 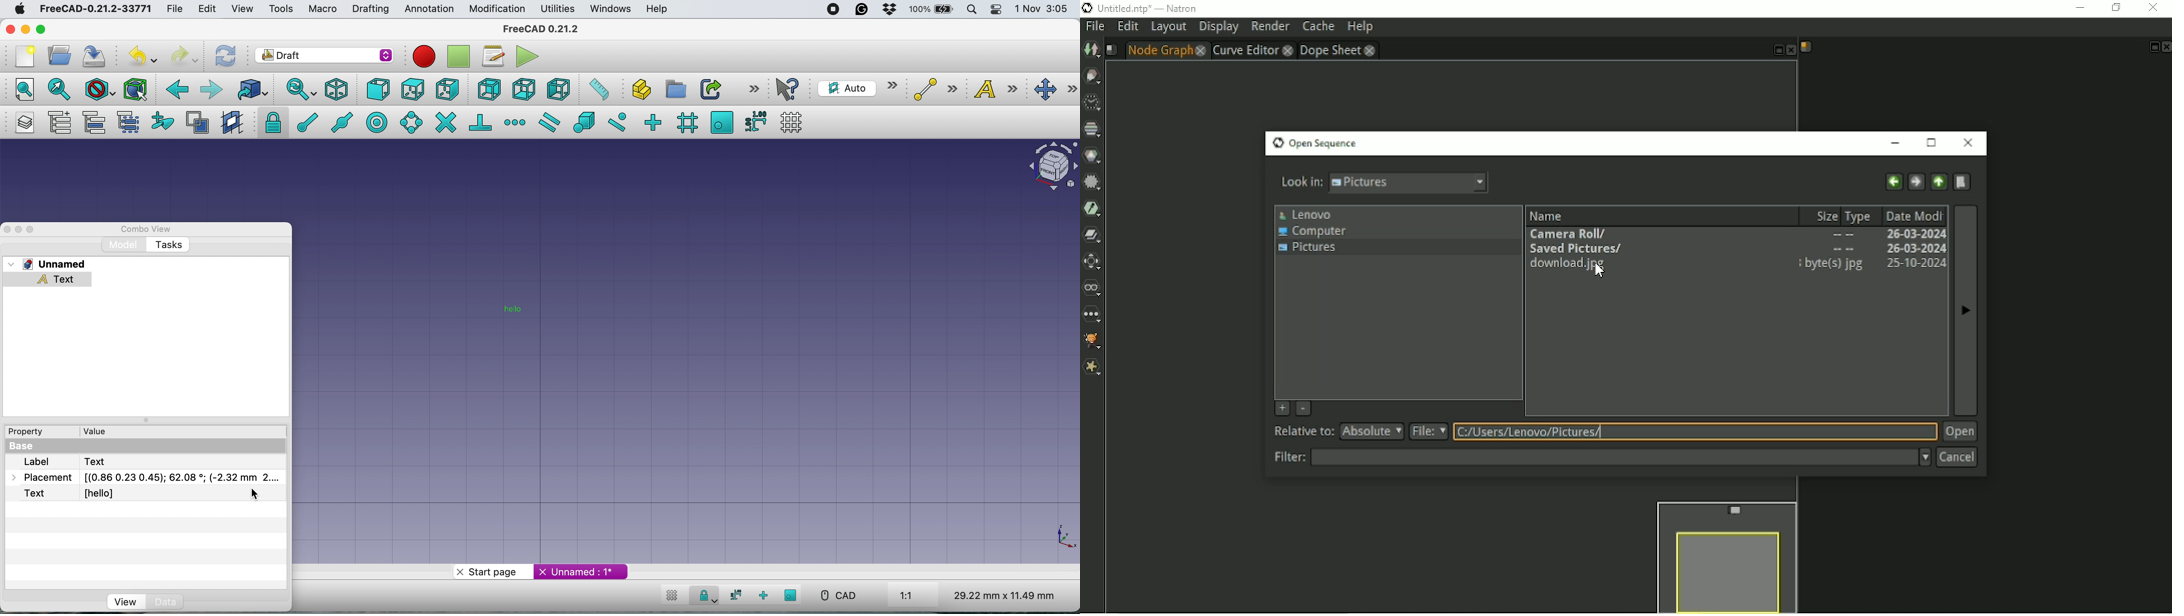 What do you see at coordinates (339, 123) in the screenshot?
I see `snap midway` at bounding box center [339, 123].